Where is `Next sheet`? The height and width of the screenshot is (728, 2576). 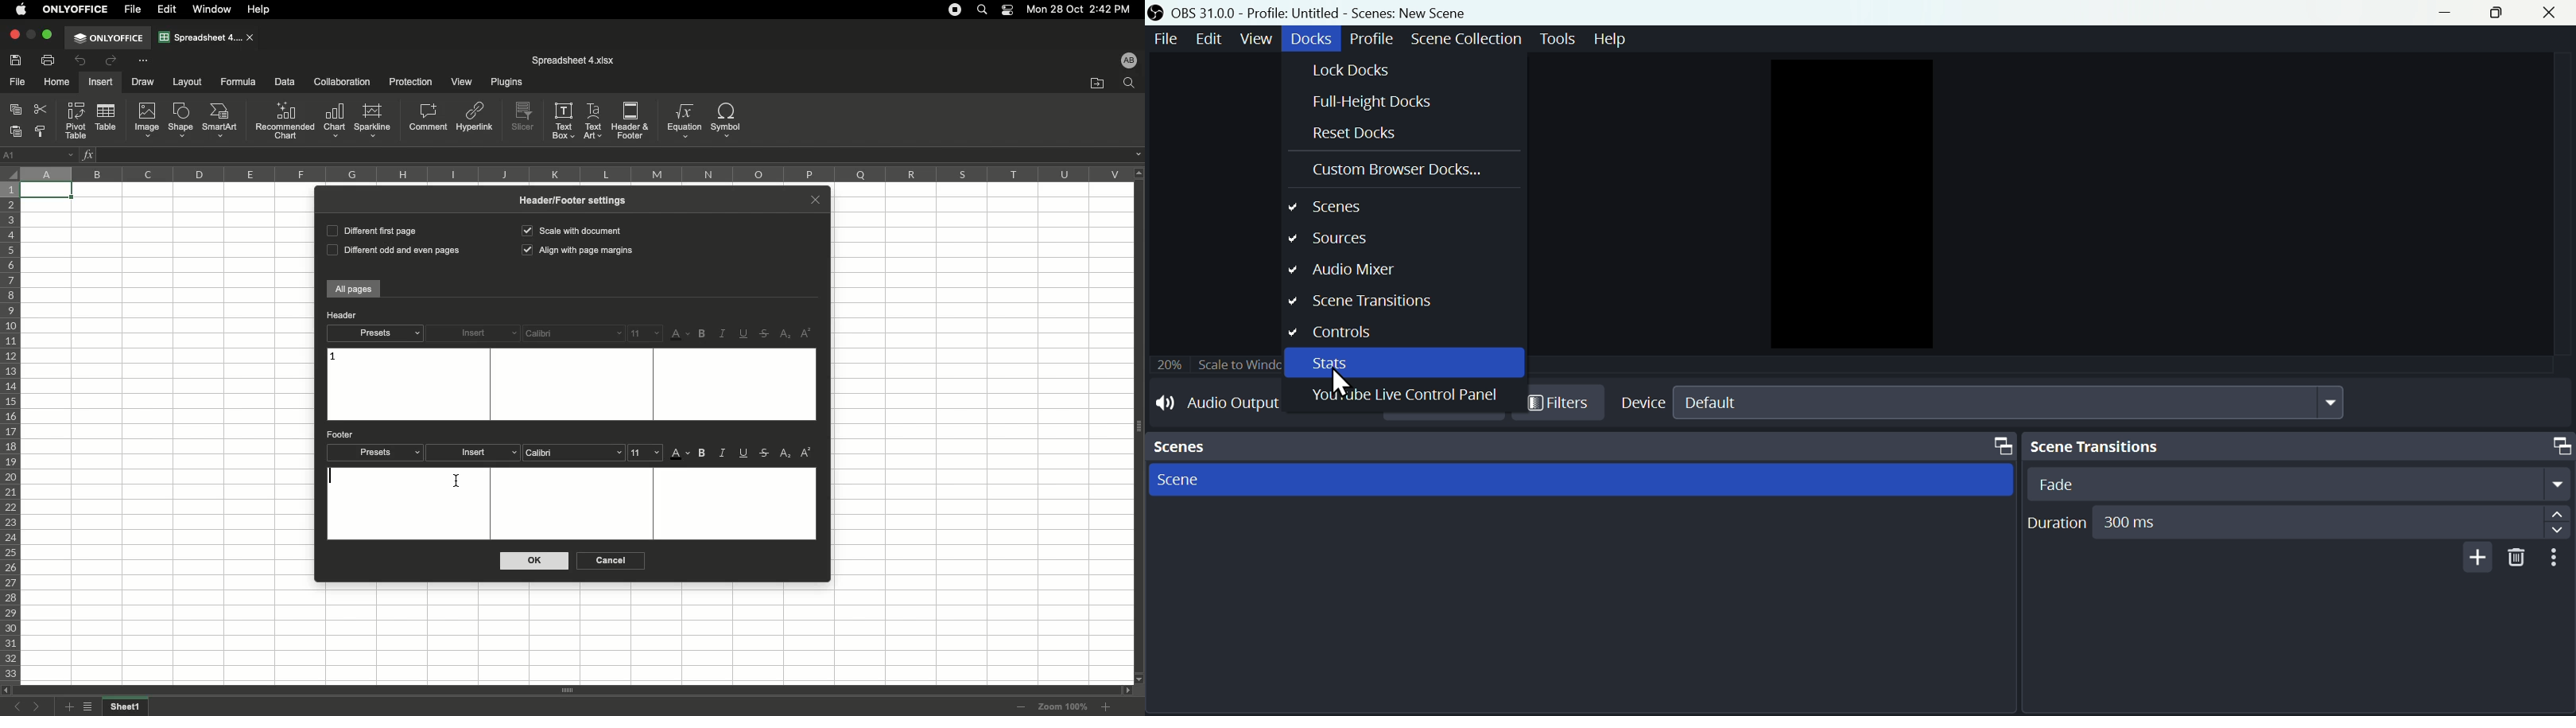 Next sheet is located at coordinates (41, 707).